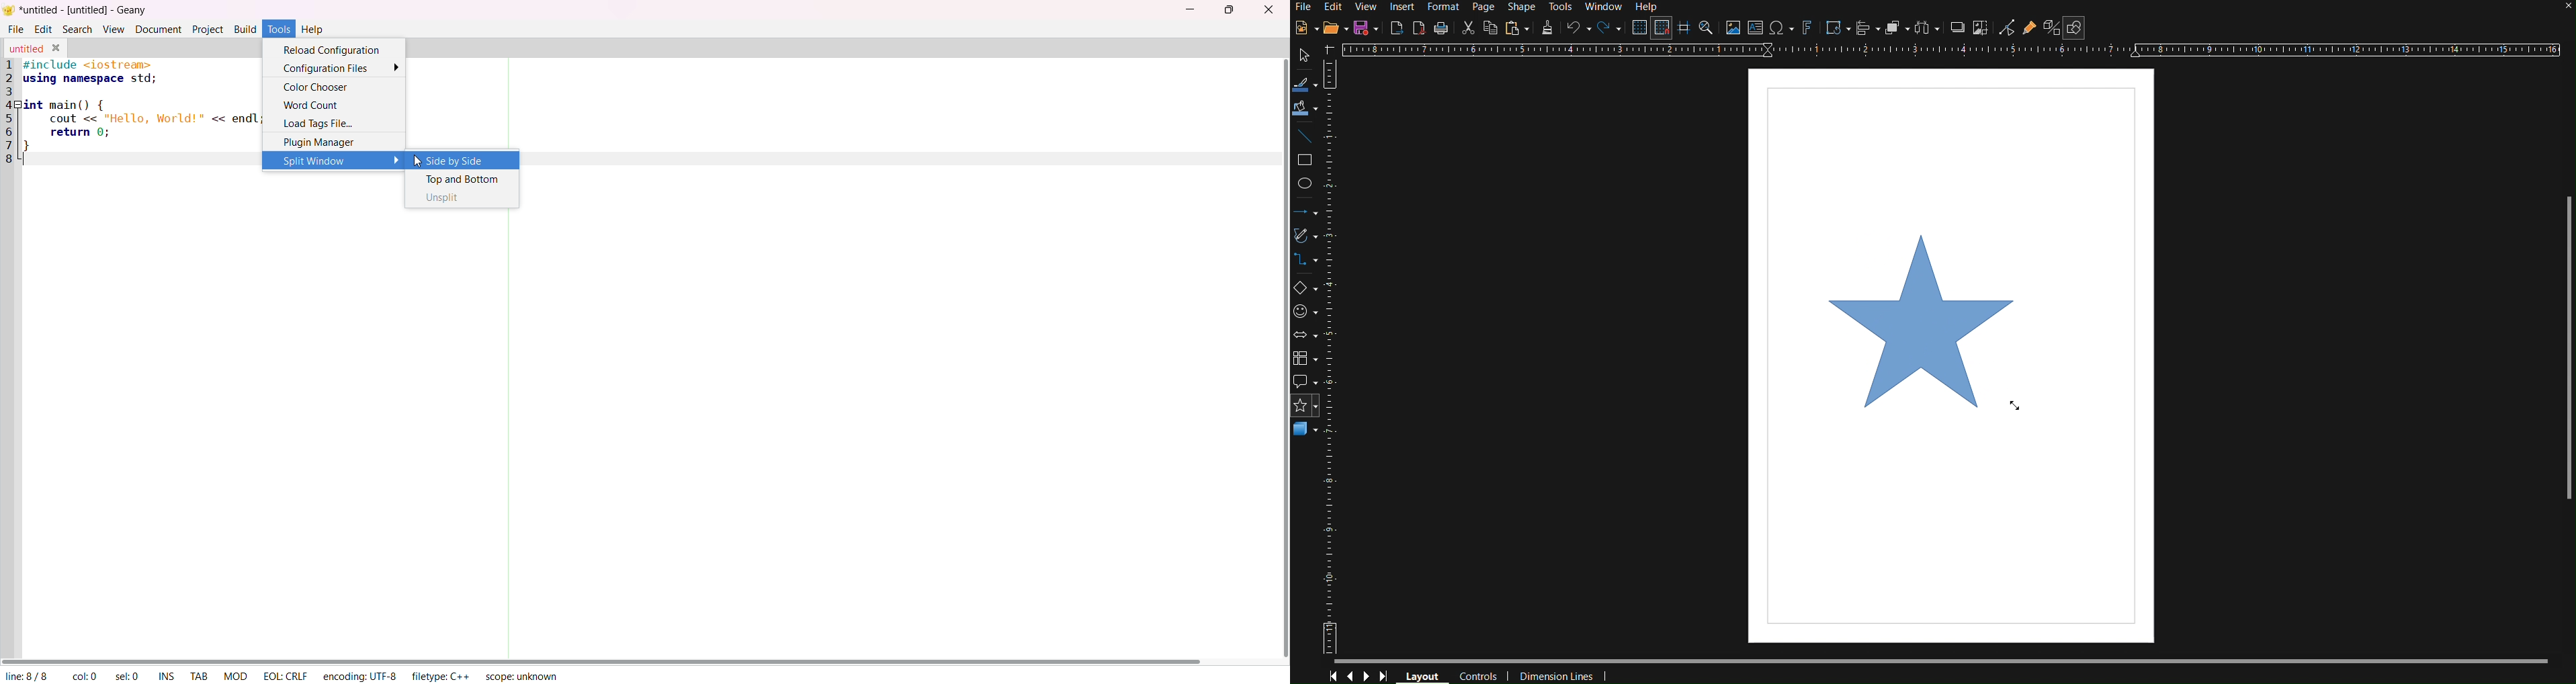  I want to click on Flowchart, so click(1307, 360).